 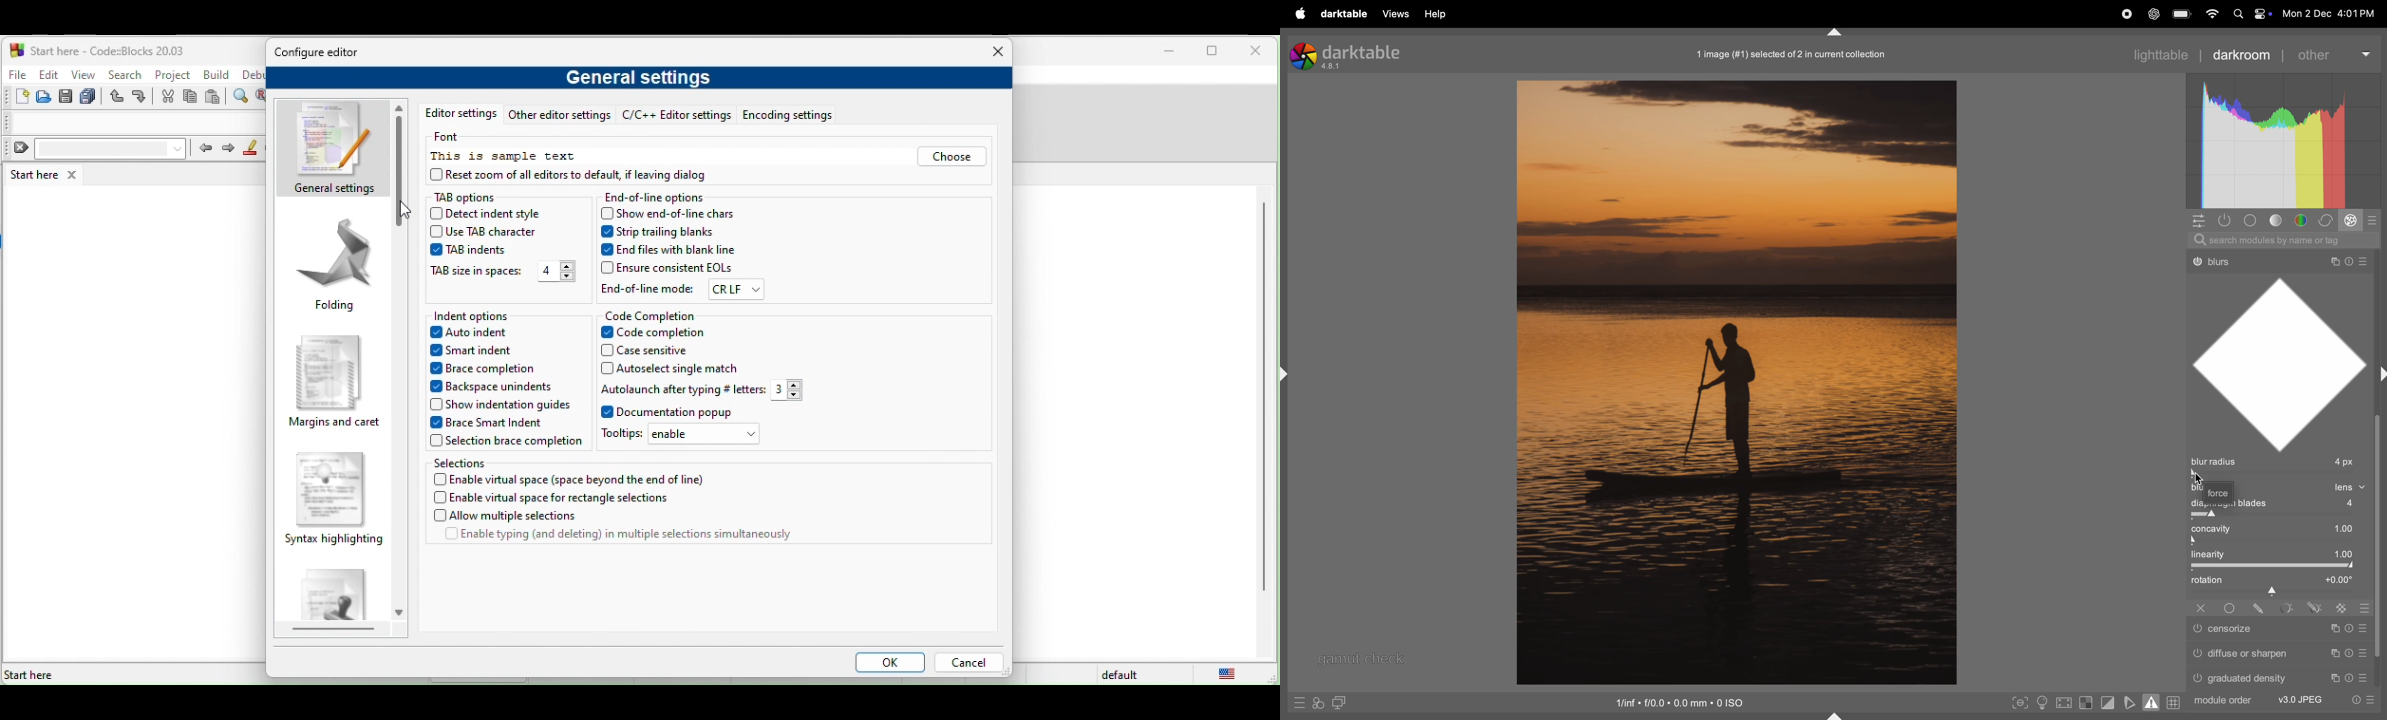 I want to click on blur radius, so click(x=2279, y=461).